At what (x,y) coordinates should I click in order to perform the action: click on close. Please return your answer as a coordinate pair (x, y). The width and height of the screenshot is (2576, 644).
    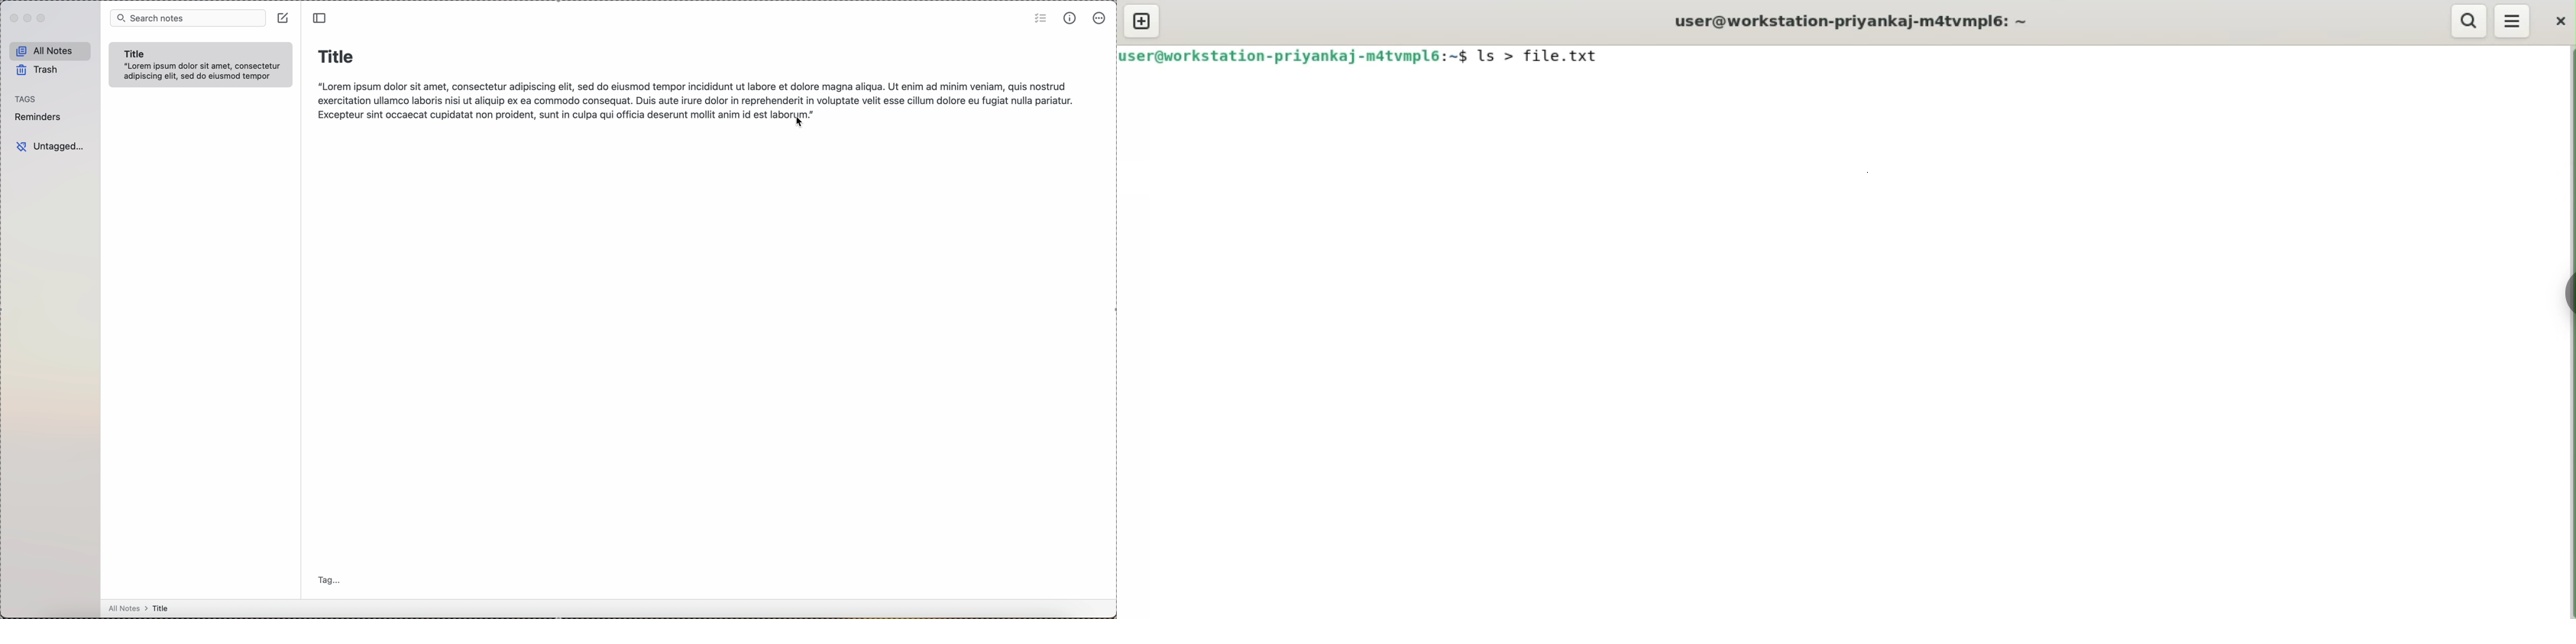
    Looking at the image, I should click on (2560, 19).